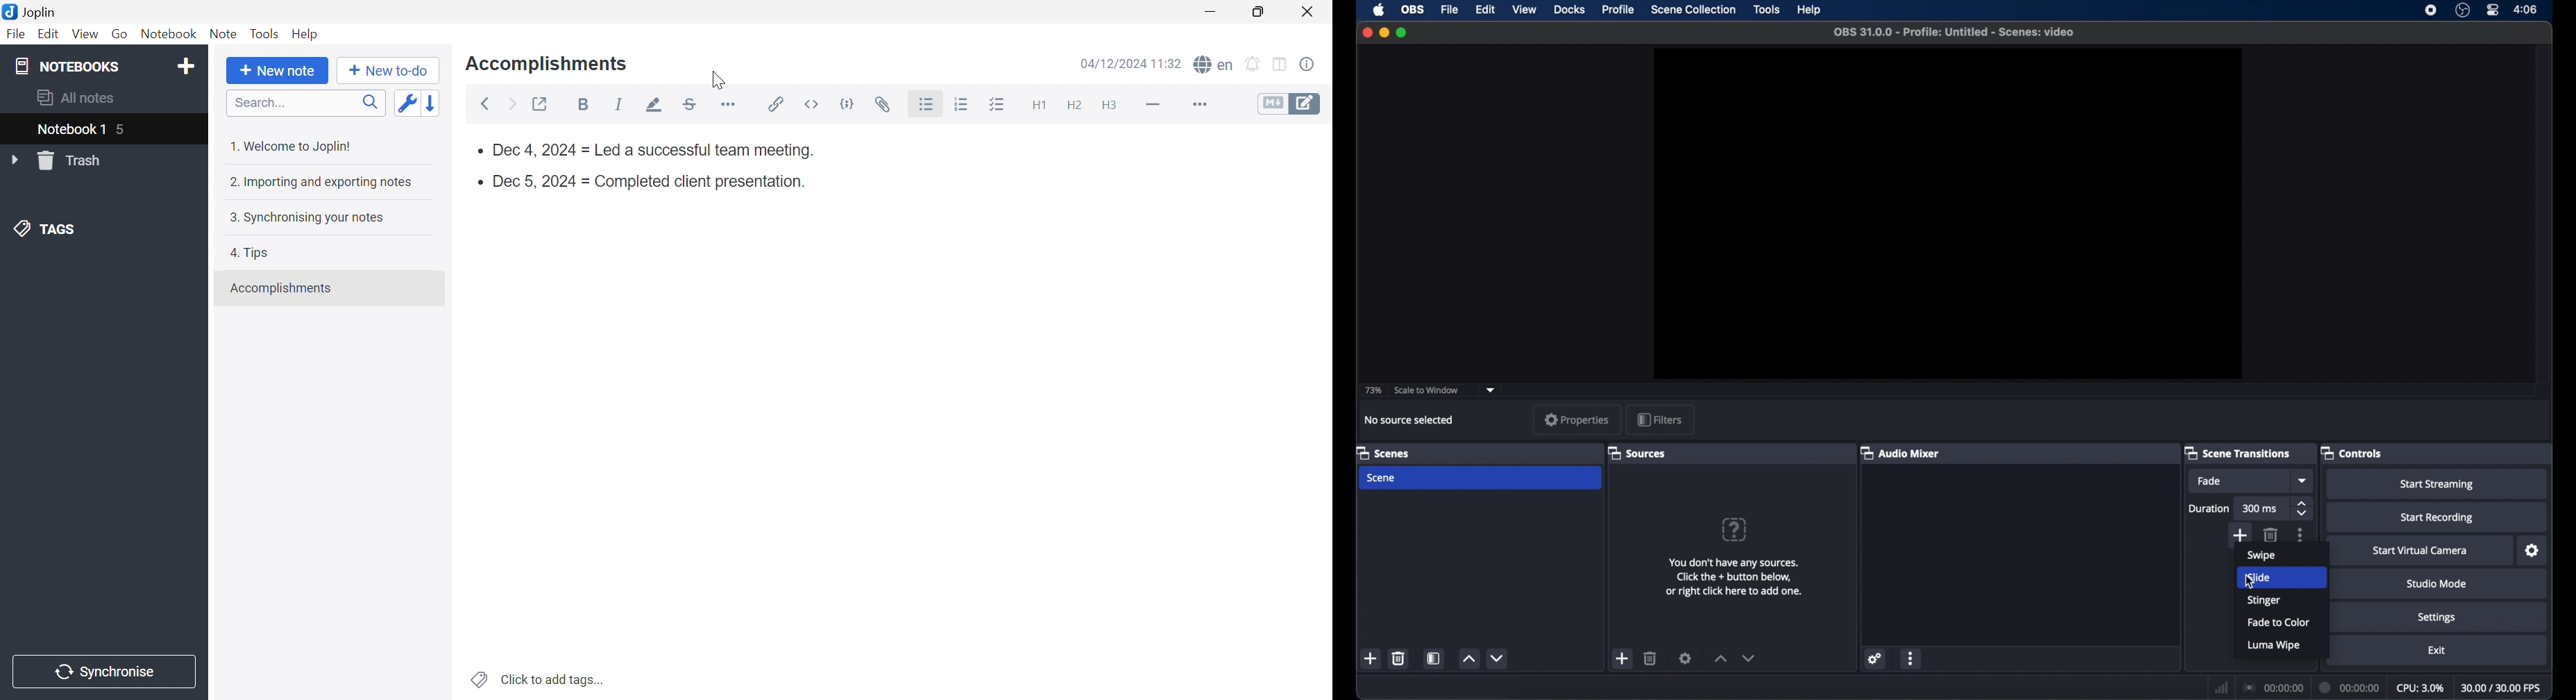 This screenshot has width=2576, height=700. Describe the element at coordinates (282, 288) in the screenshot. I see `Accomplishments` at that location.